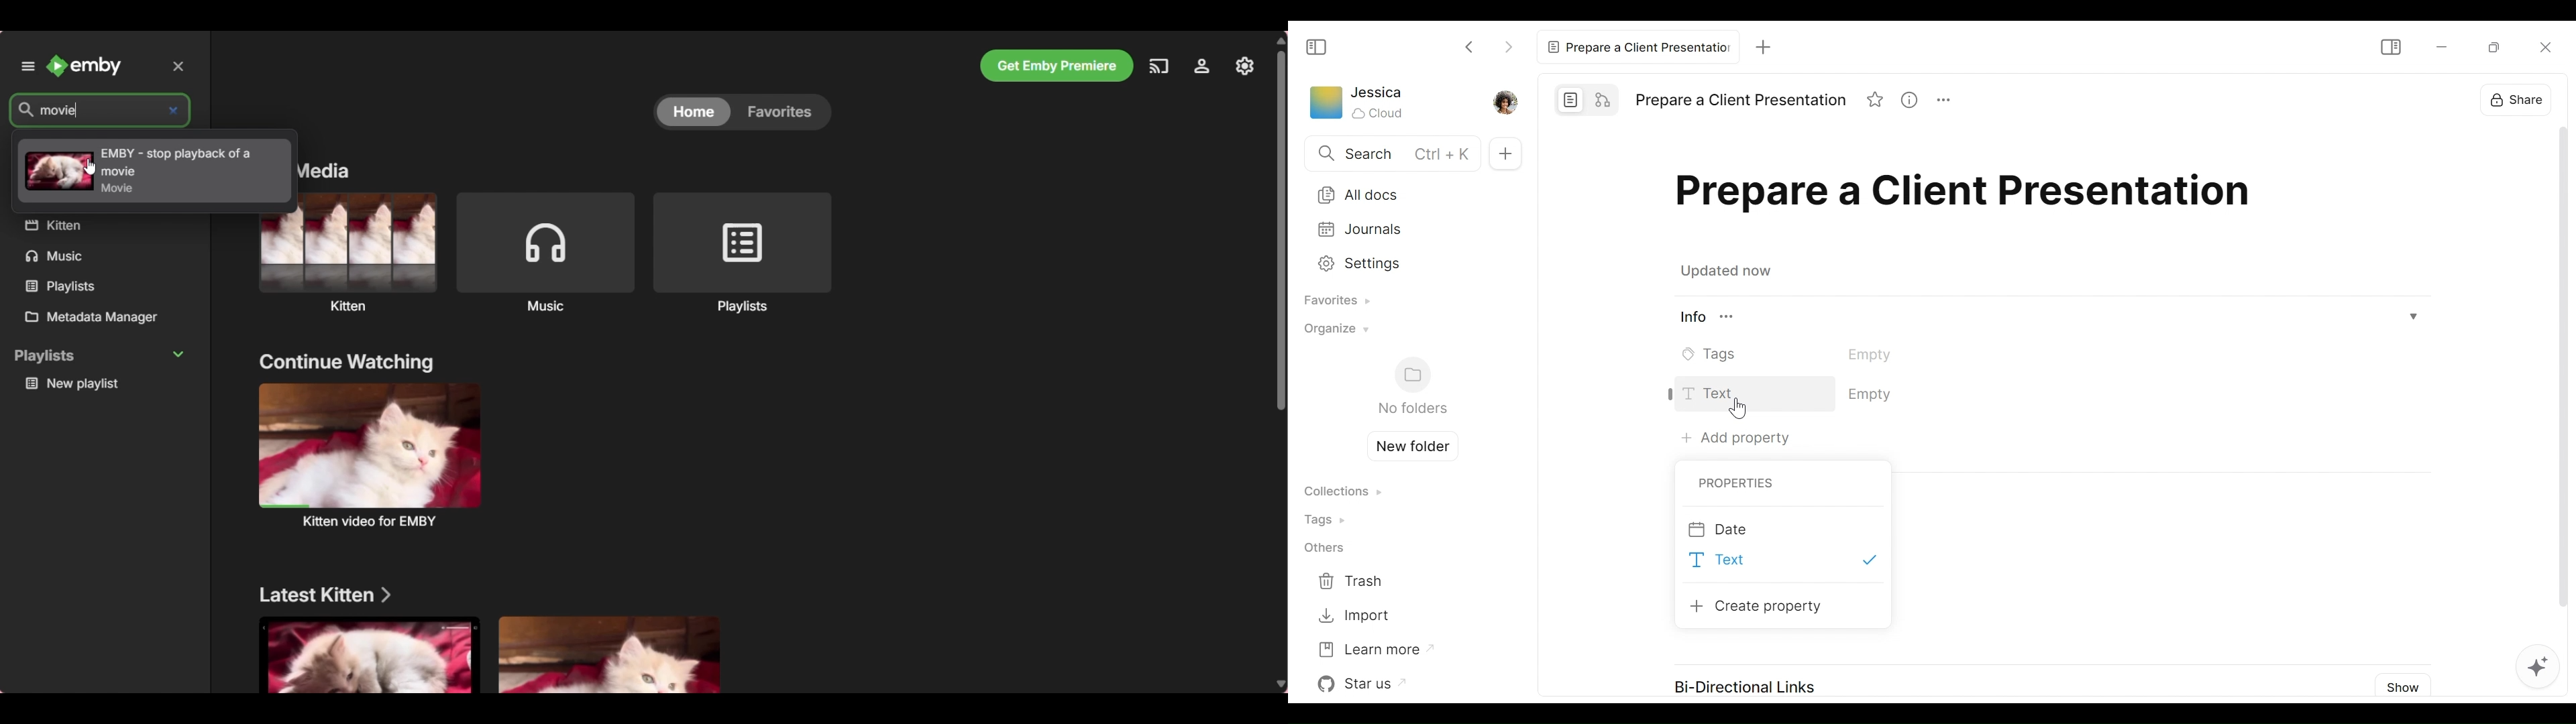 Image resolution: width=2576 pixels, height=728 pixels. I want to click on Metadata manager, so click(105, 318).